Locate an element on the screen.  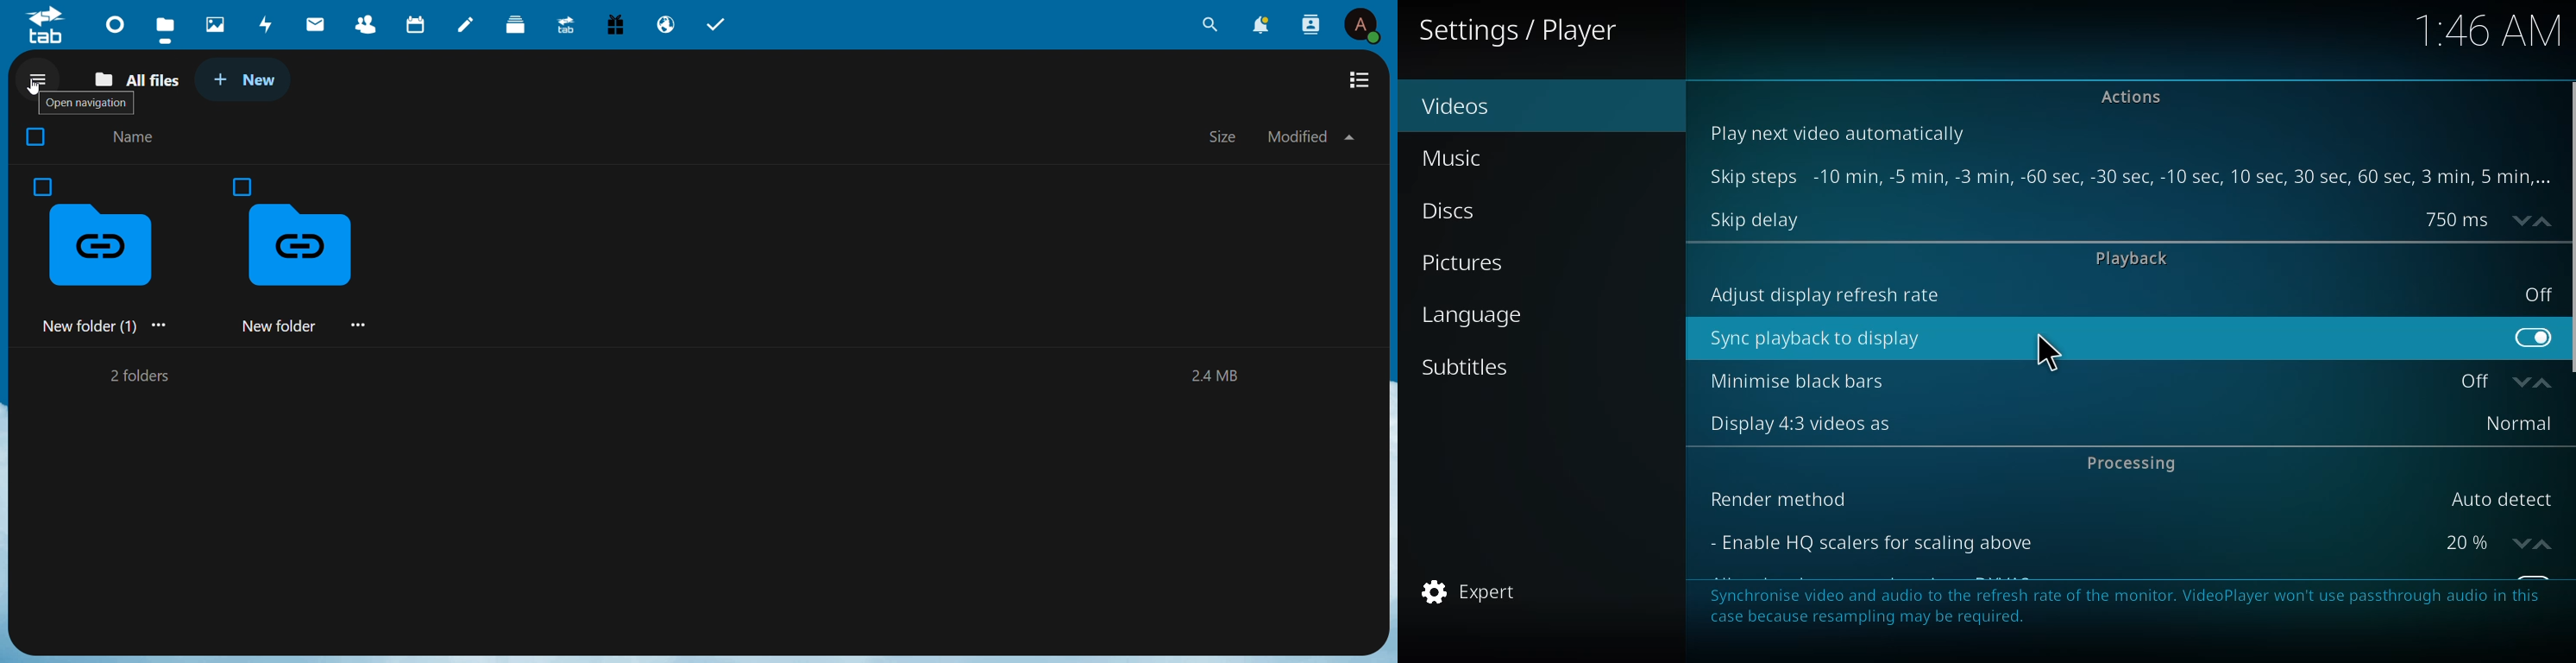
skip steps is located at coordinates (1749, 177).